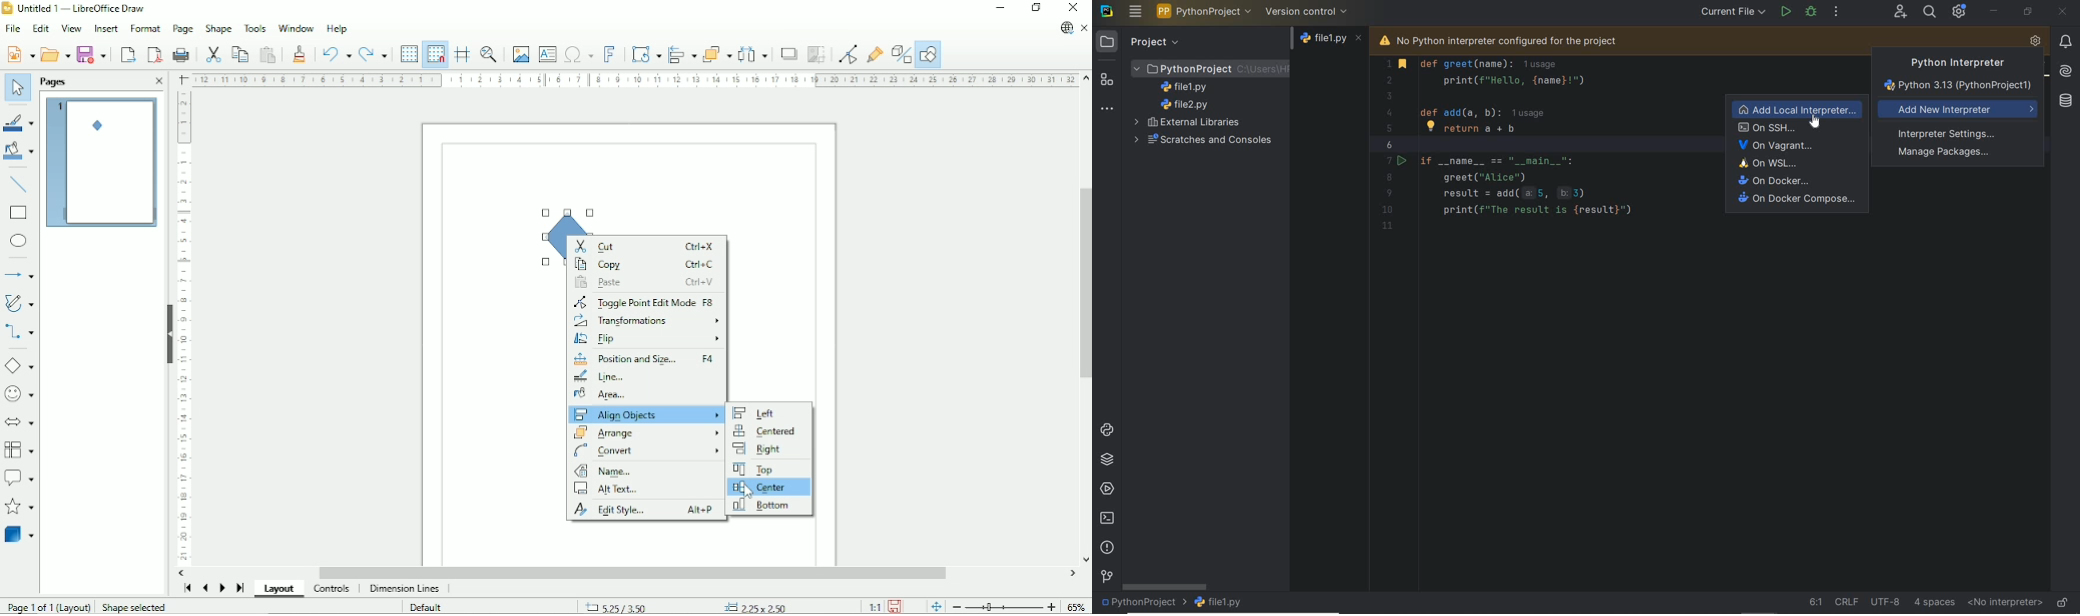 This screenshot has height=616, width=2100. I want to click on Toggle point edit mode, so click(644, 302).